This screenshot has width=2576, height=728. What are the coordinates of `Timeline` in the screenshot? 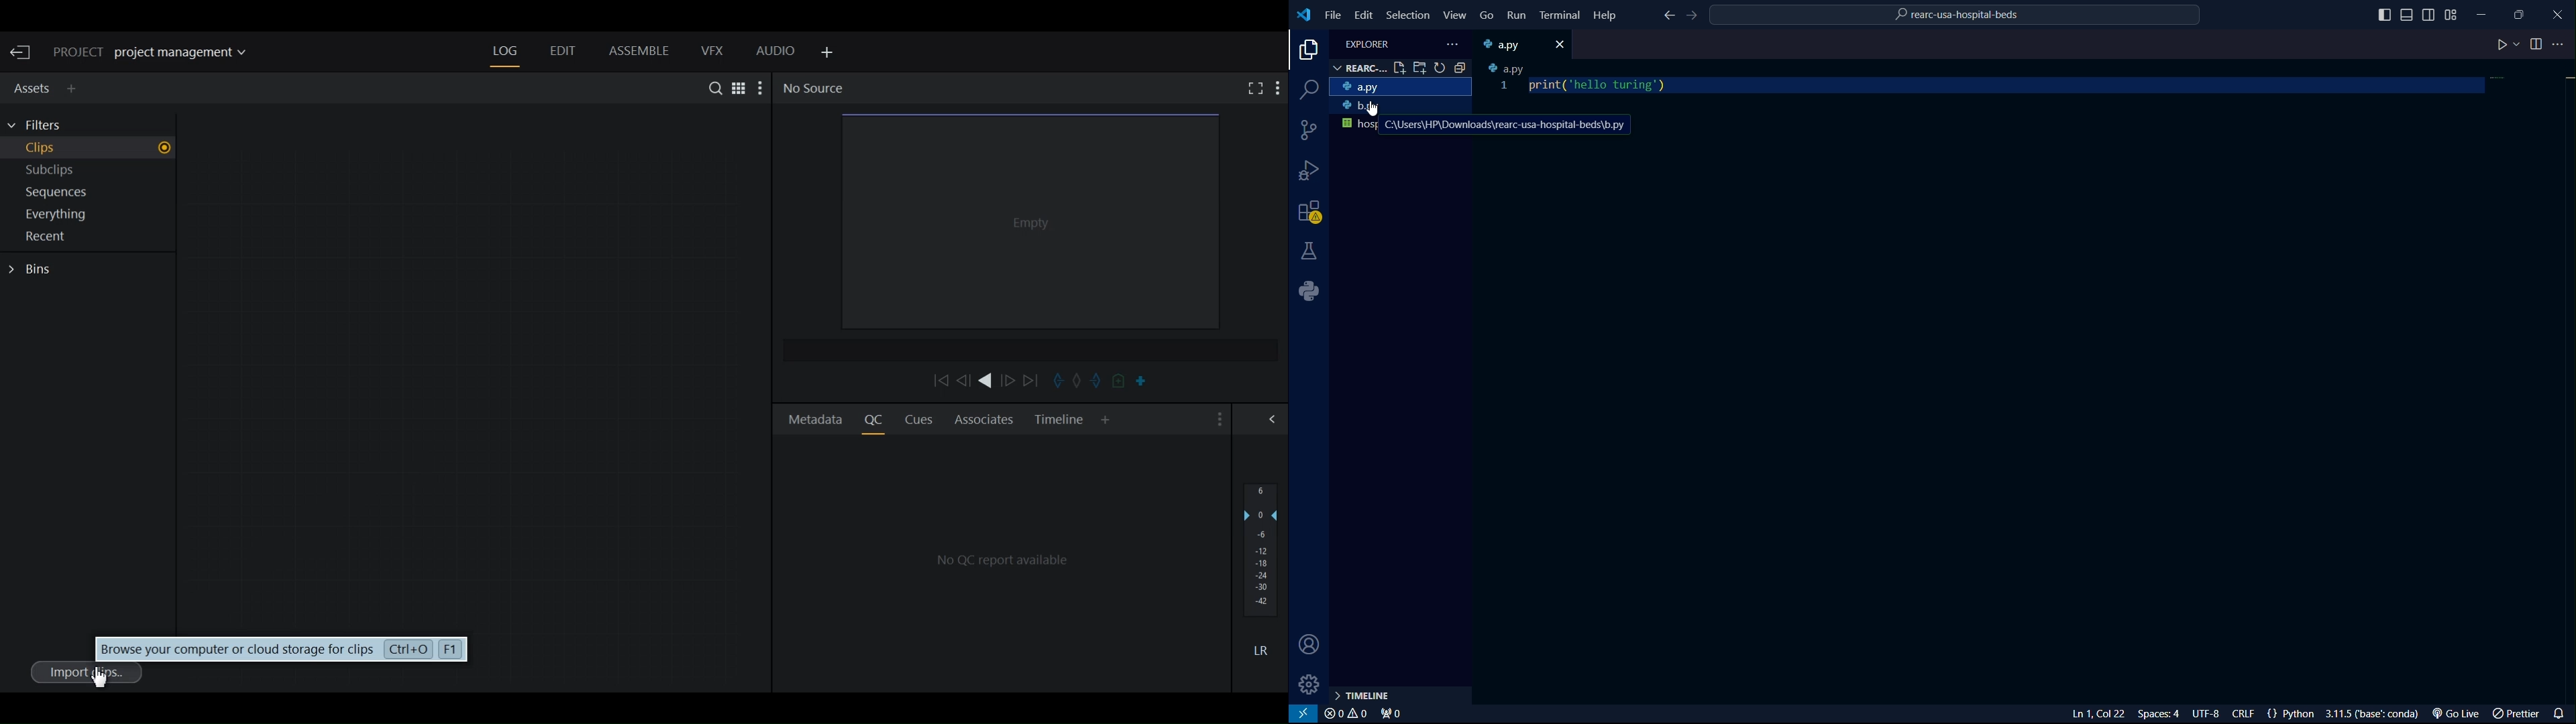 It's located at (1059, 420).